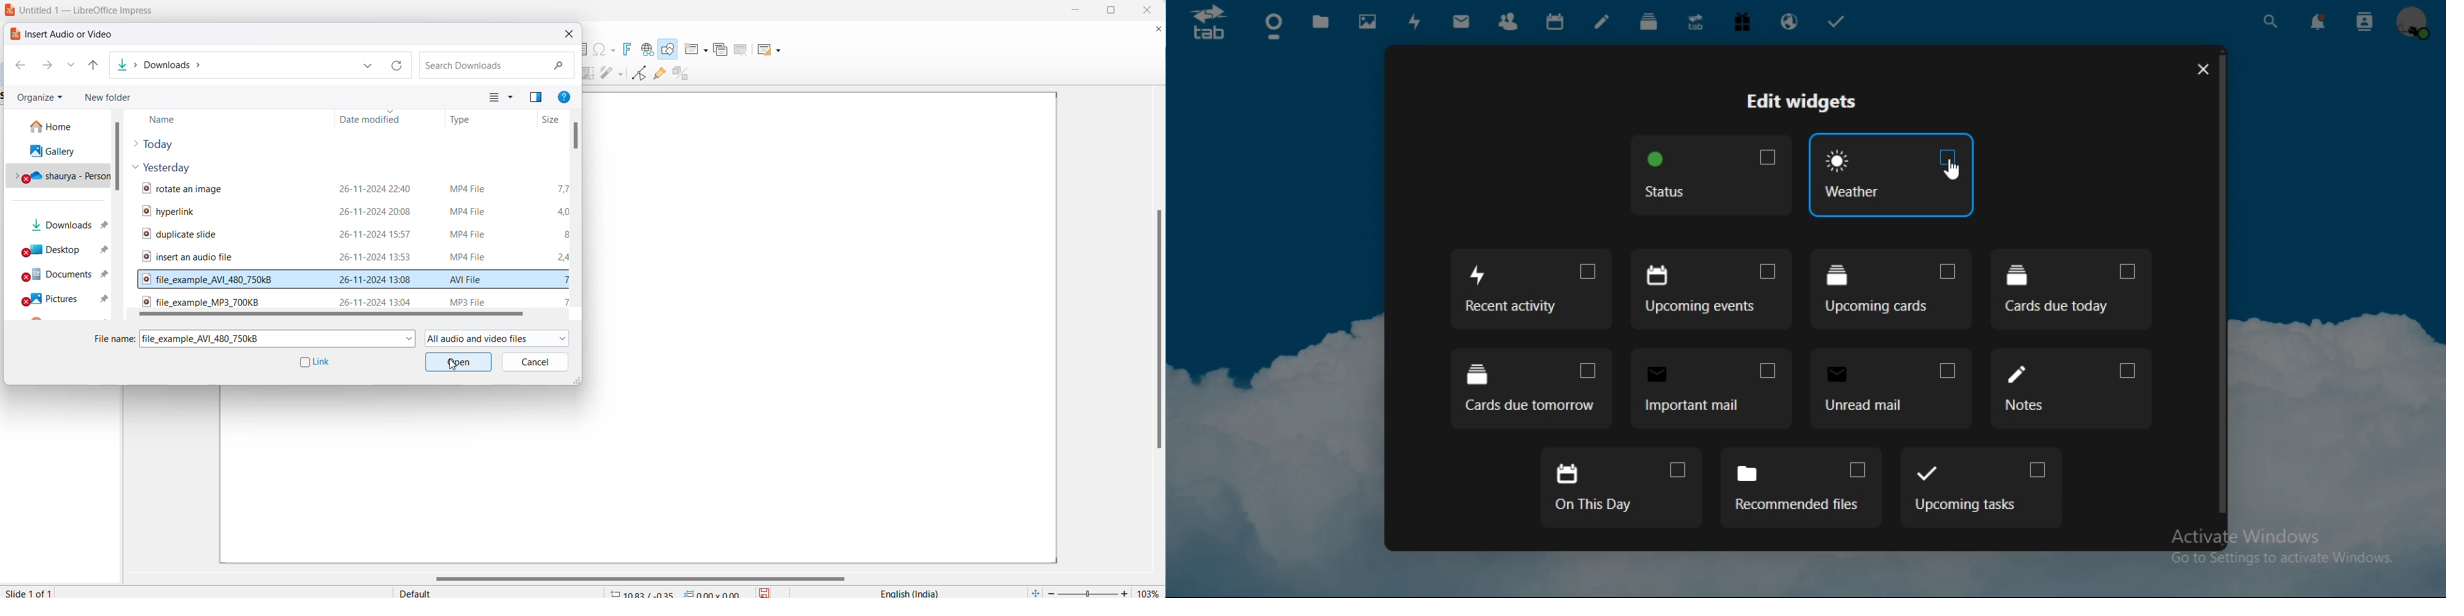 The width and height of the screenshot is (2464, 616). I want to click on change your view more options, so click(511, 98).